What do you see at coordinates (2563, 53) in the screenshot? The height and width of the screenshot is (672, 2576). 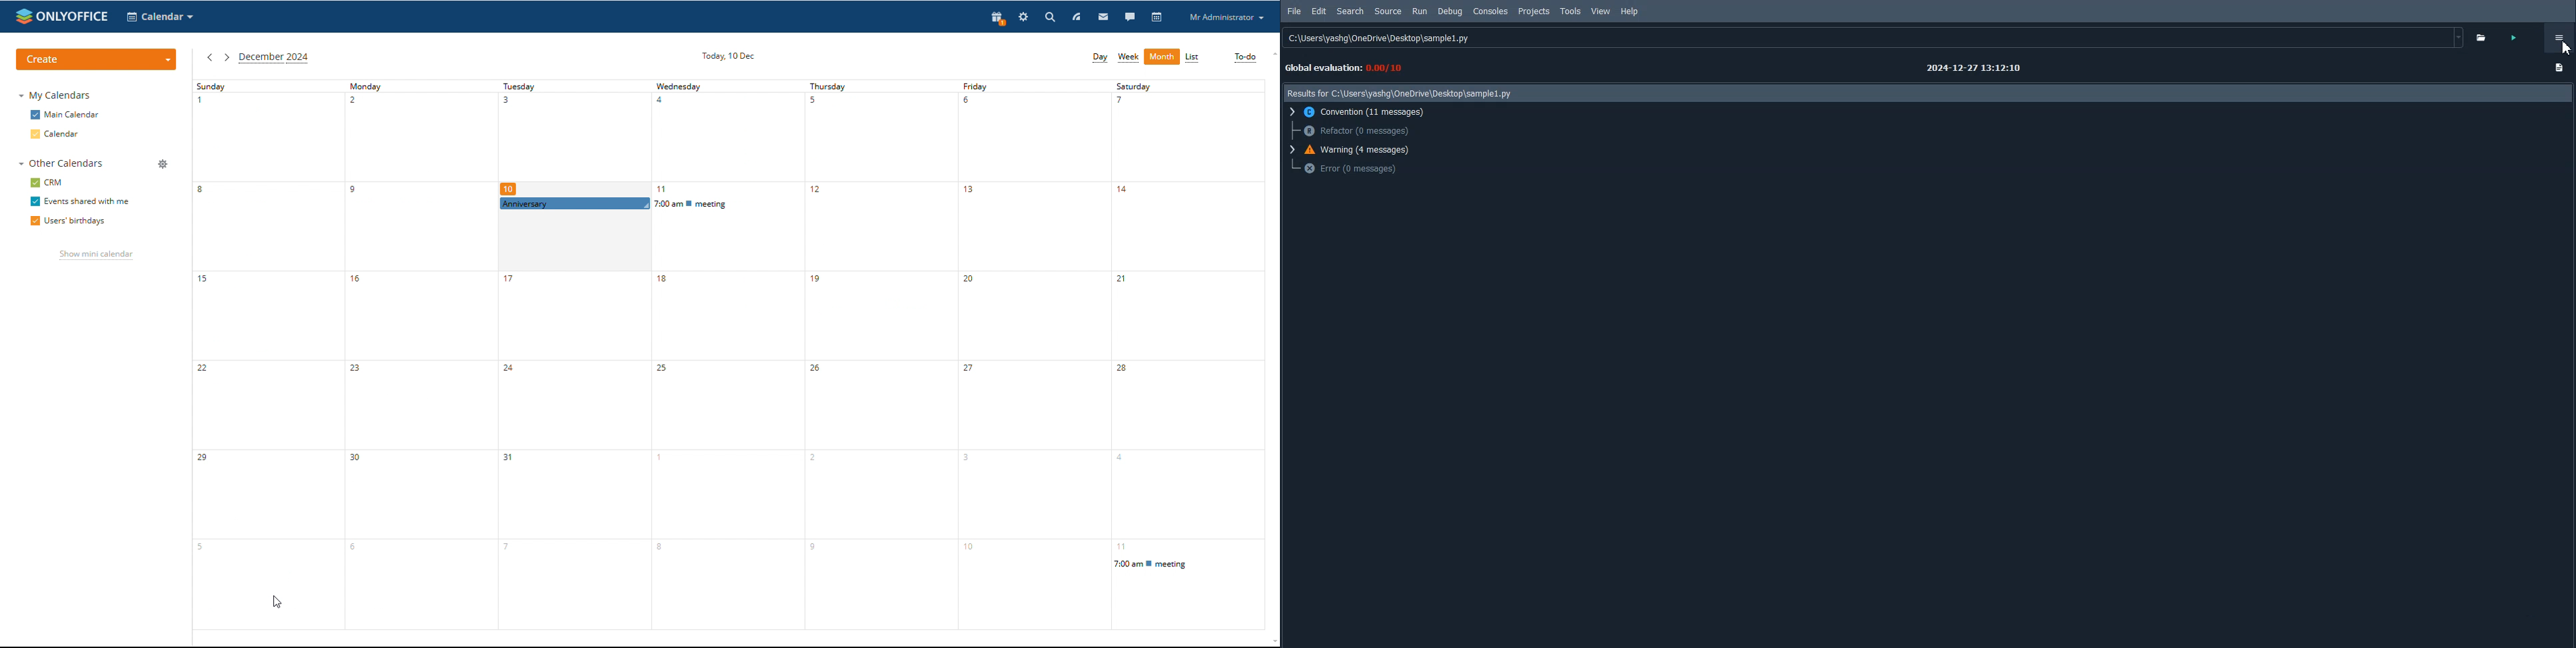 I see `cursor on more options` at bounding box center [2563, 53].